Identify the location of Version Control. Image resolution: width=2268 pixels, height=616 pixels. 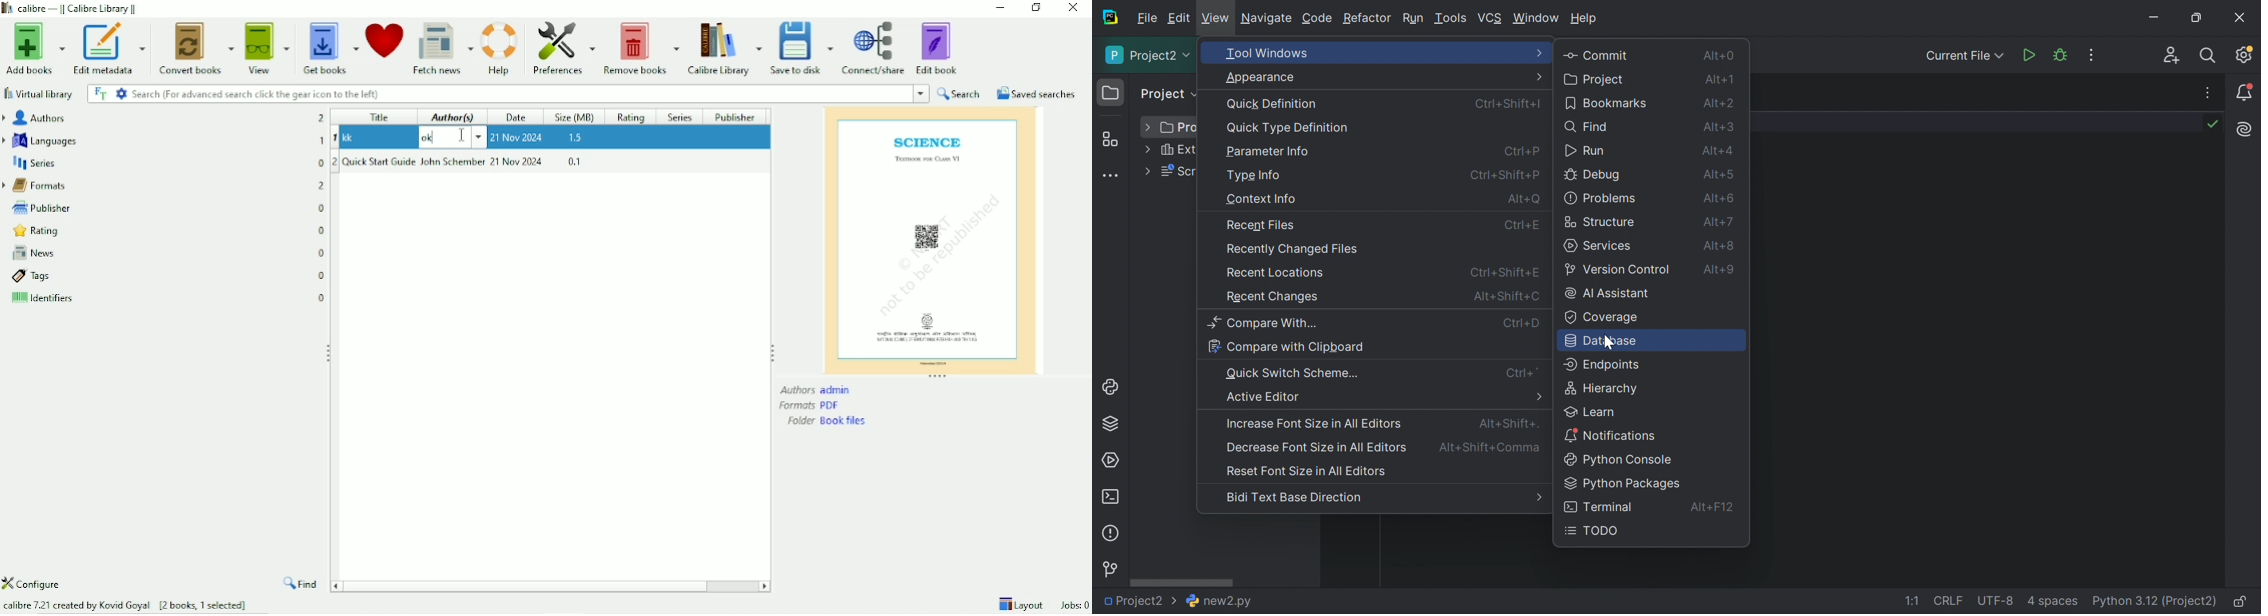
(1112, 567).